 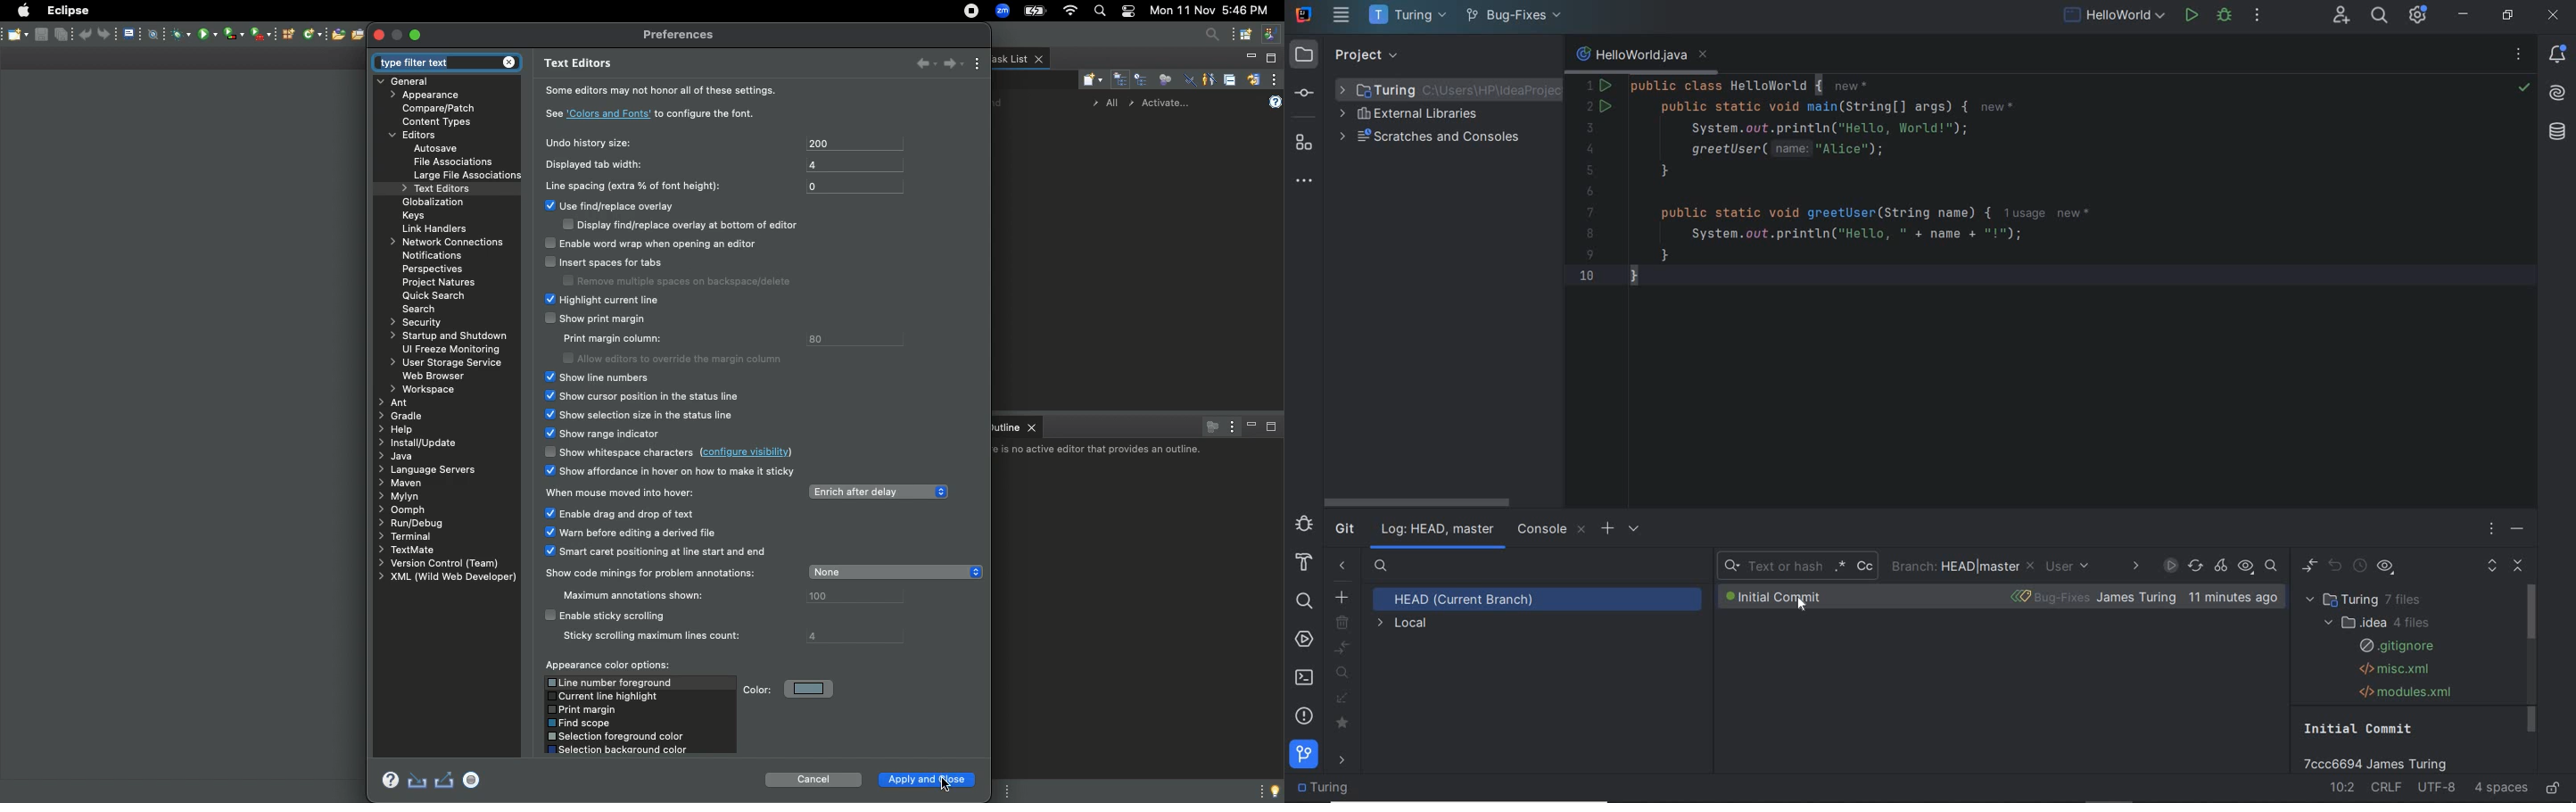 I want to click on USER, so click(x=2073, y=568).